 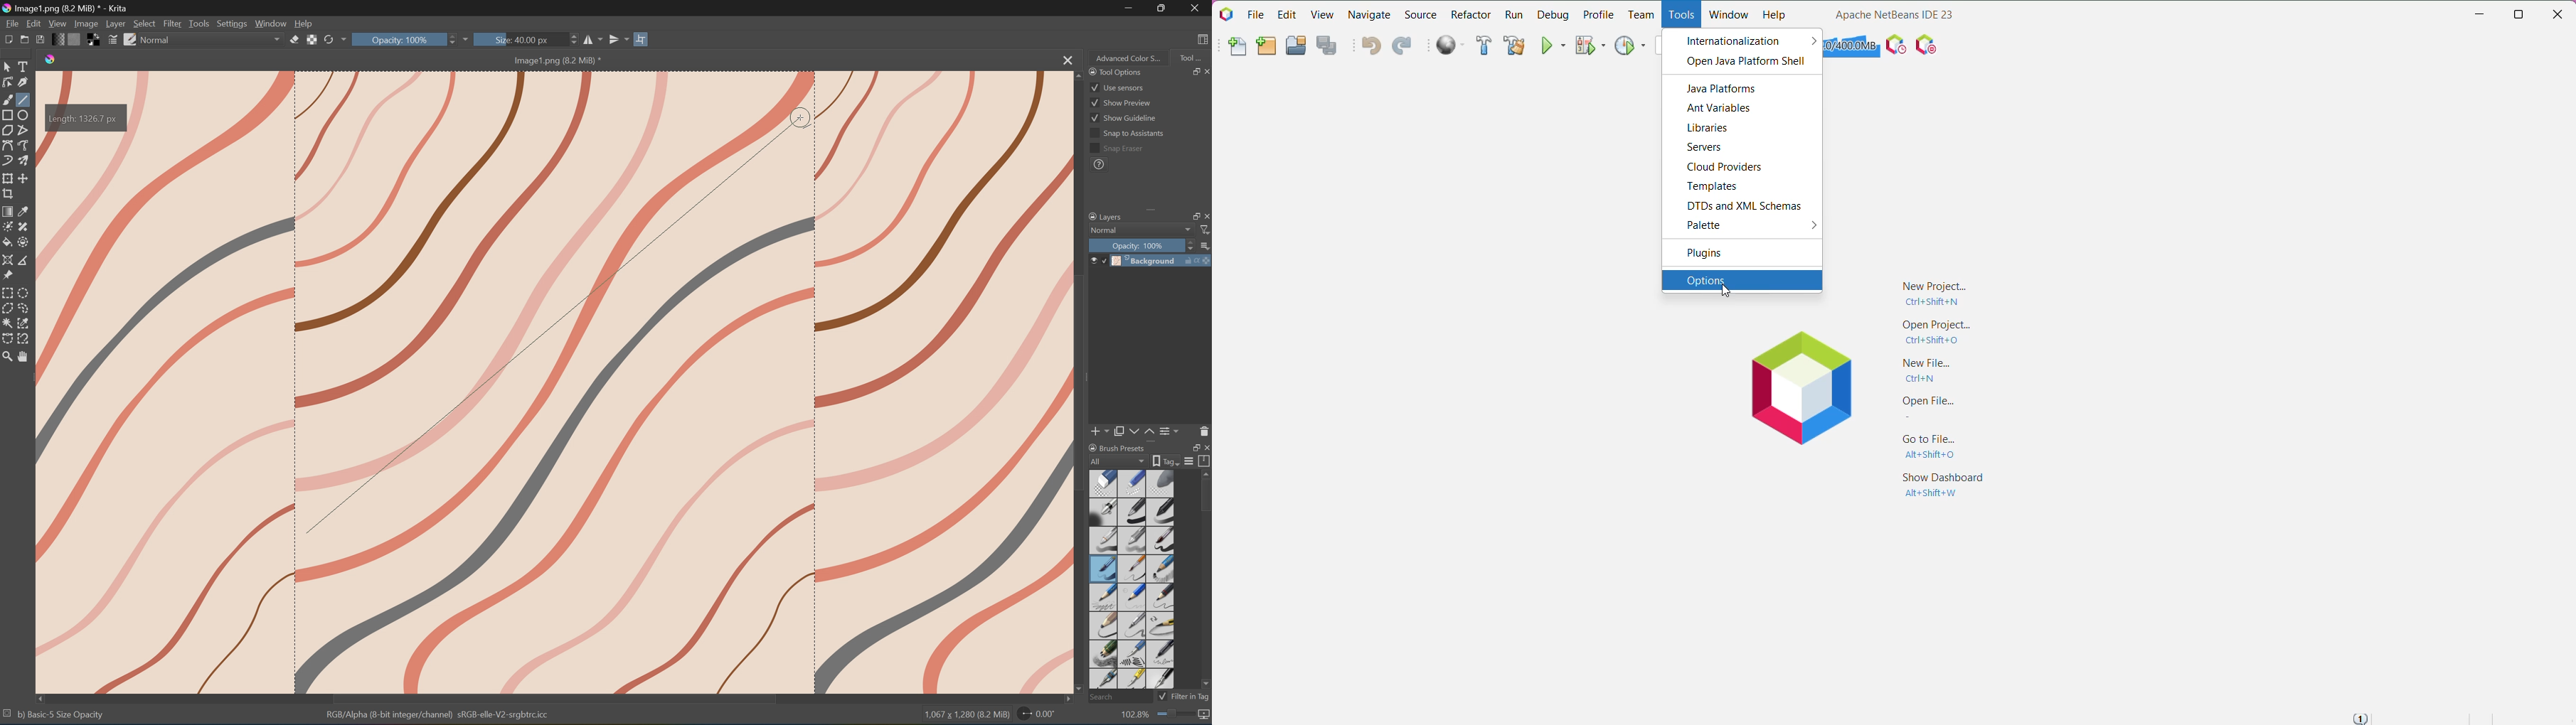 What do you see at coordinates (8, 357) in the screenshot?
I see `Zoom tool` at bounding box center [8, 357].